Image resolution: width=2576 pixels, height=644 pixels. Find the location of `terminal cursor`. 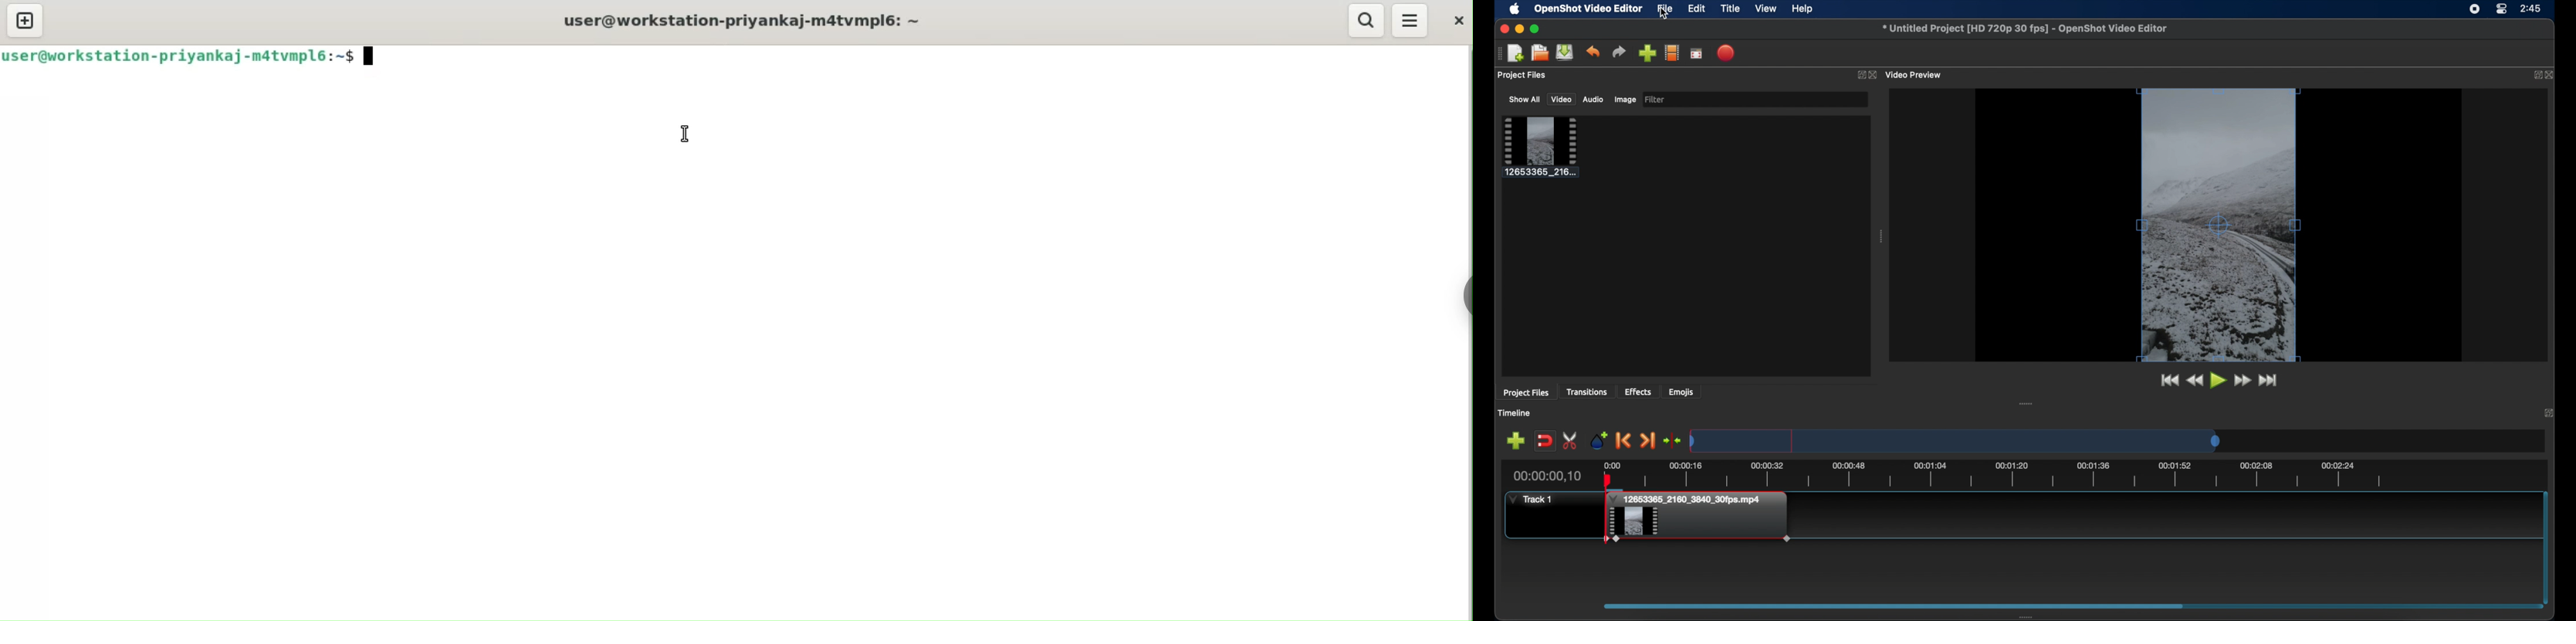

terminal cursor is located at coordinates (369, 56).